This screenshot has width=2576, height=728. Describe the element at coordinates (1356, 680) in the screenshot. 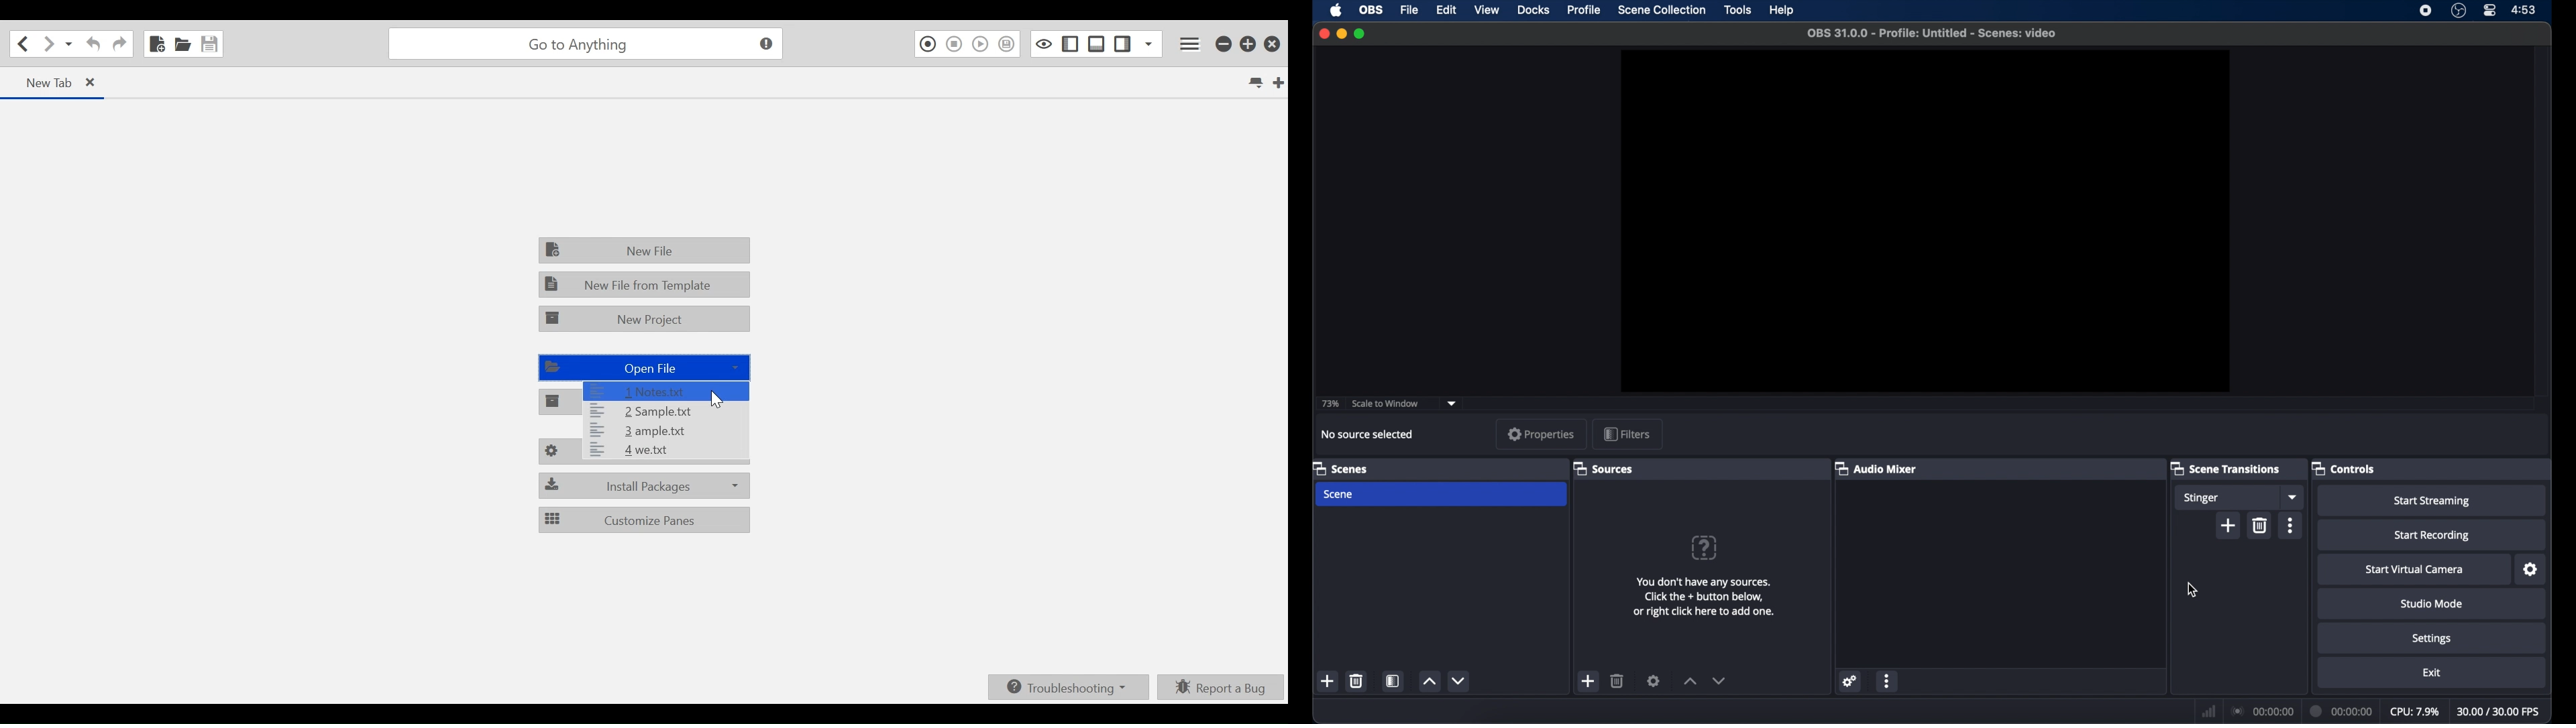

I see `delete` at that location.